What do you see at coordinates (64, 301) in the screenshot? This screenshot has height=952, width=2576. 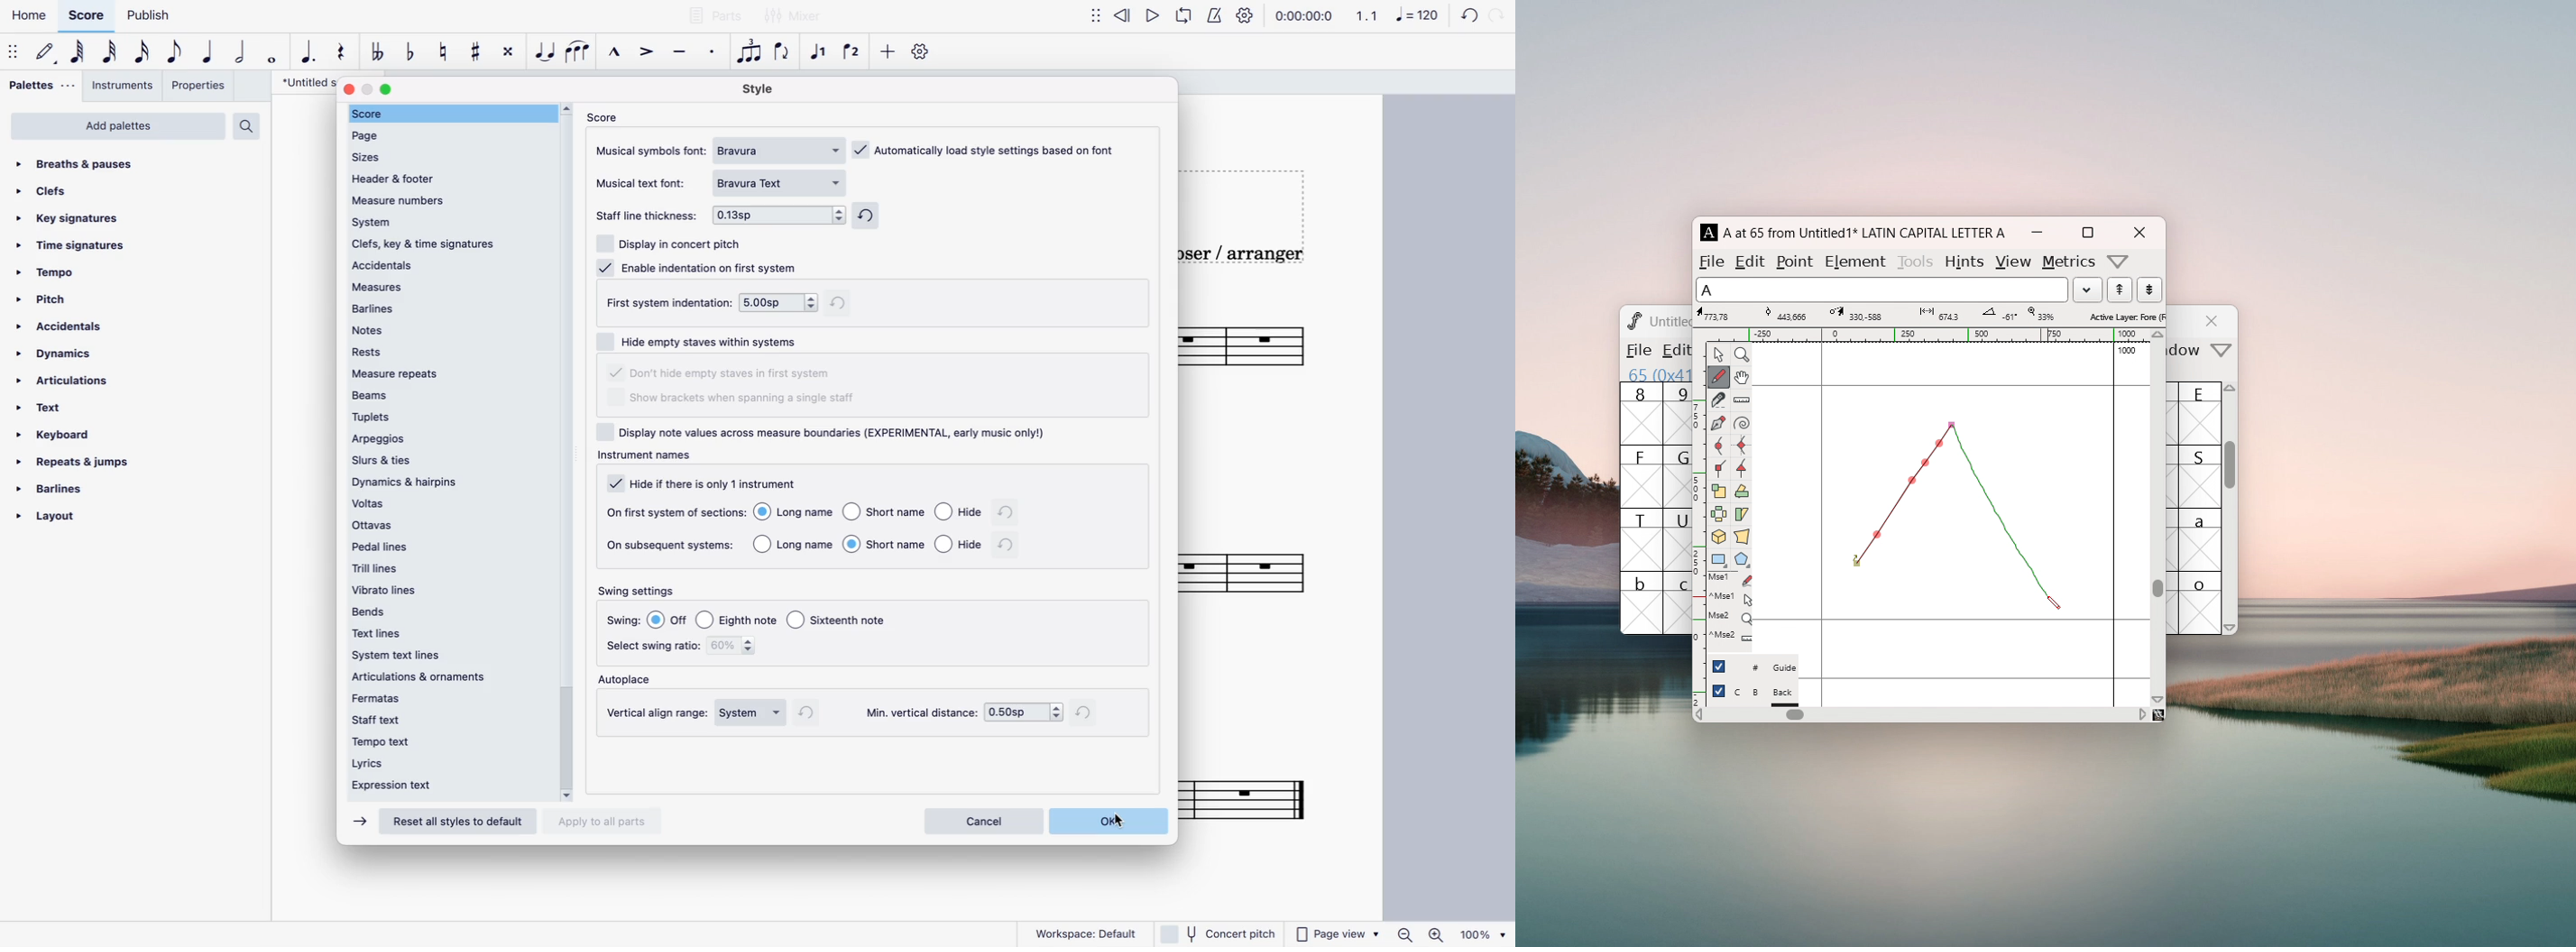 I see `pitch` at bounding box center [64, 301].